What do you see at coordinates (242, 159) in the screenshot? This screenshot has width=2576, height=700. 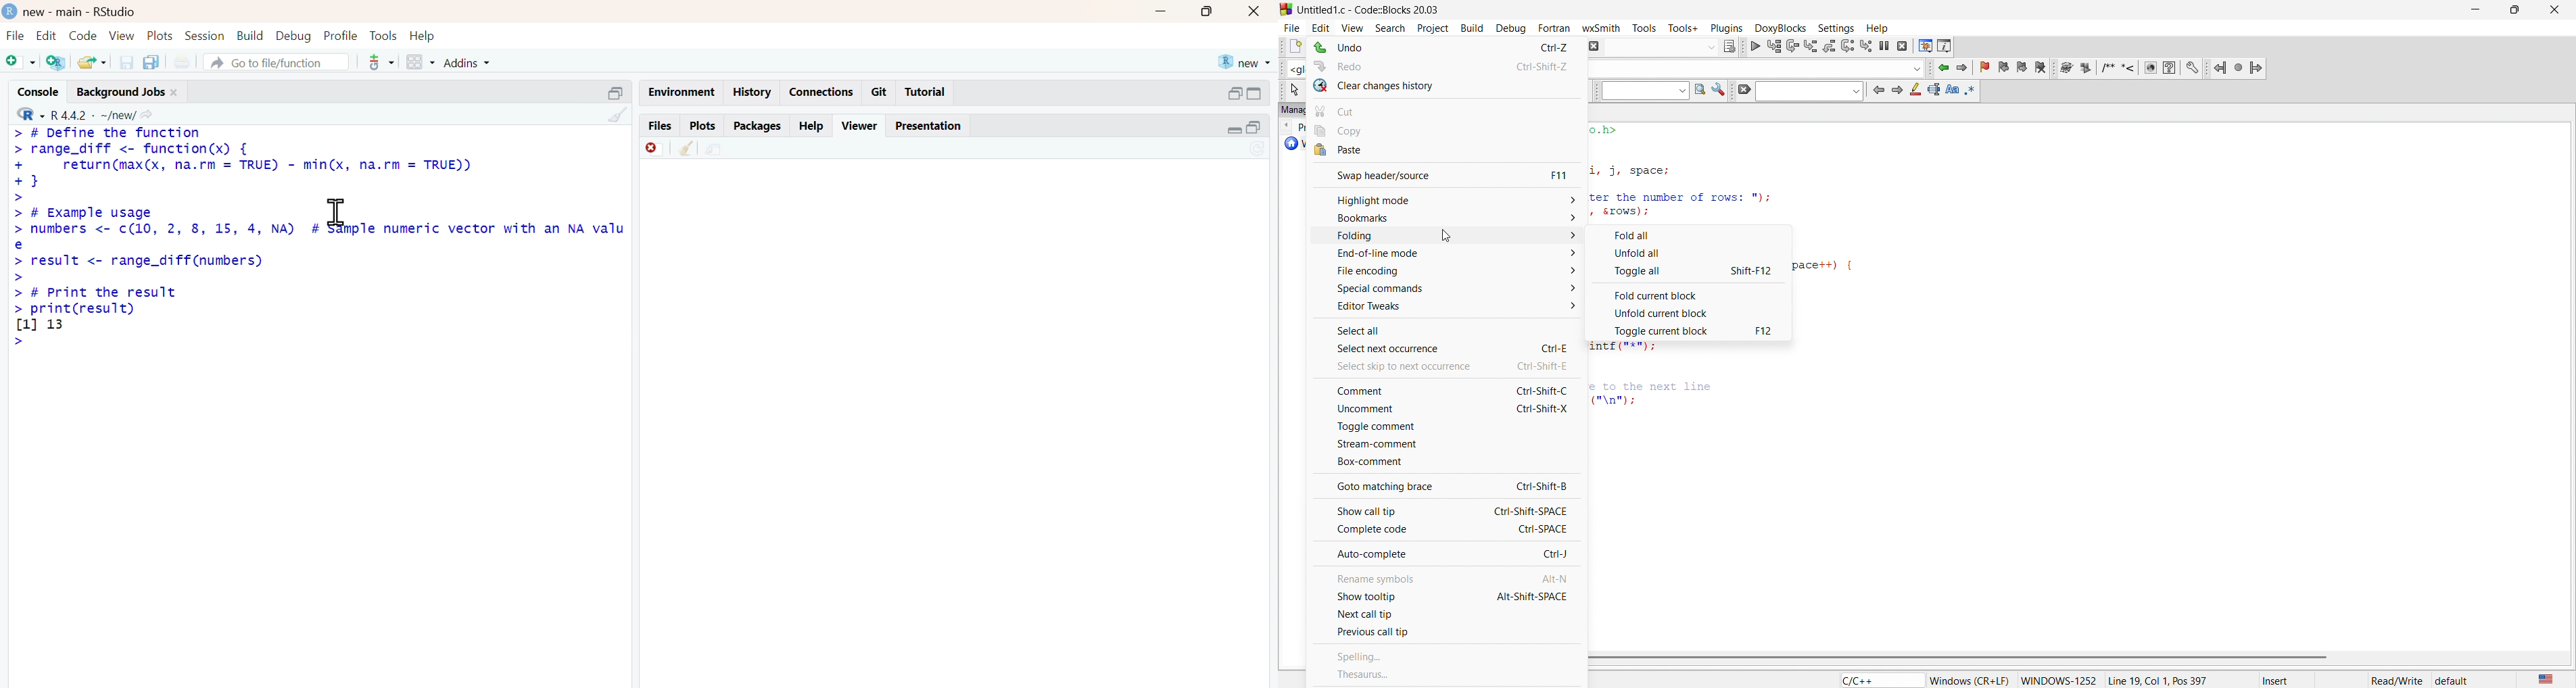 I see `> # Define the function

> range_diff <- function(x) {

+ return(max(x, na.rm = TRUE) - min(x, na.rm = TRUE))
+ }` at bounding box center [242, 159].